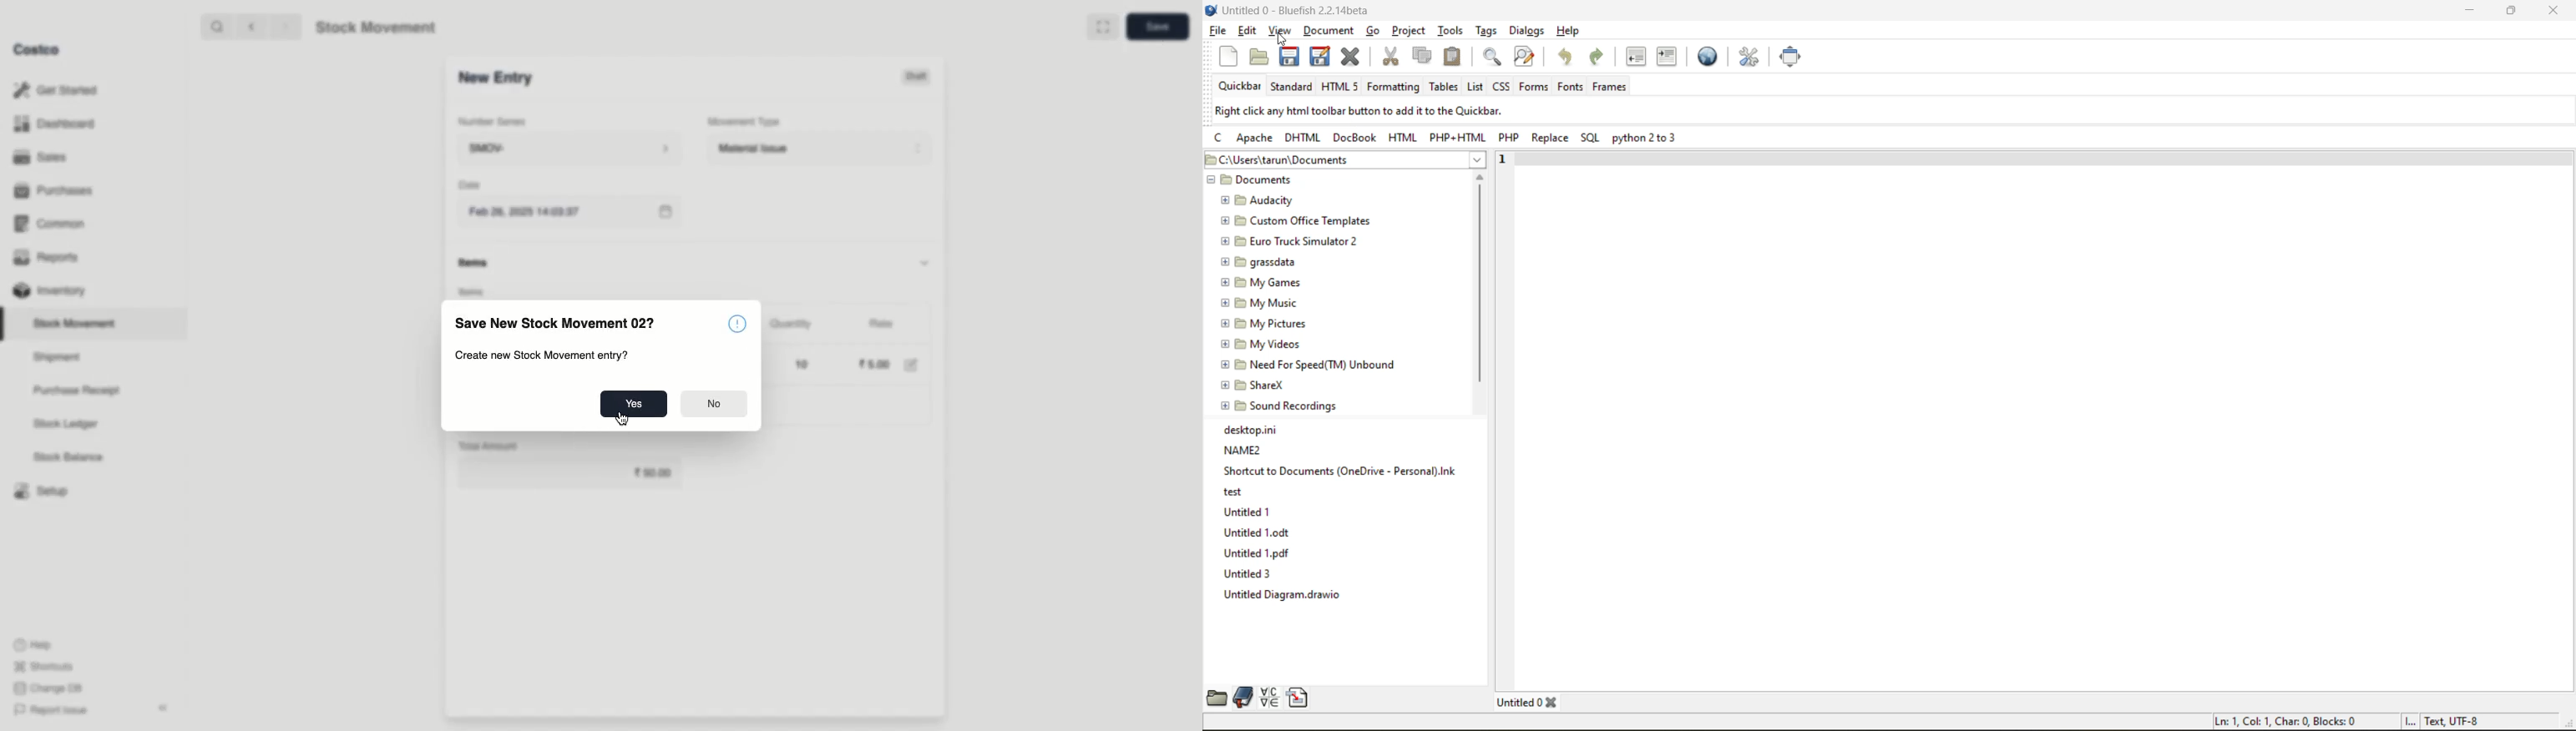 The height and width of the screenshot is (756, 2576). I want to click on tags, so click(1484, 31).